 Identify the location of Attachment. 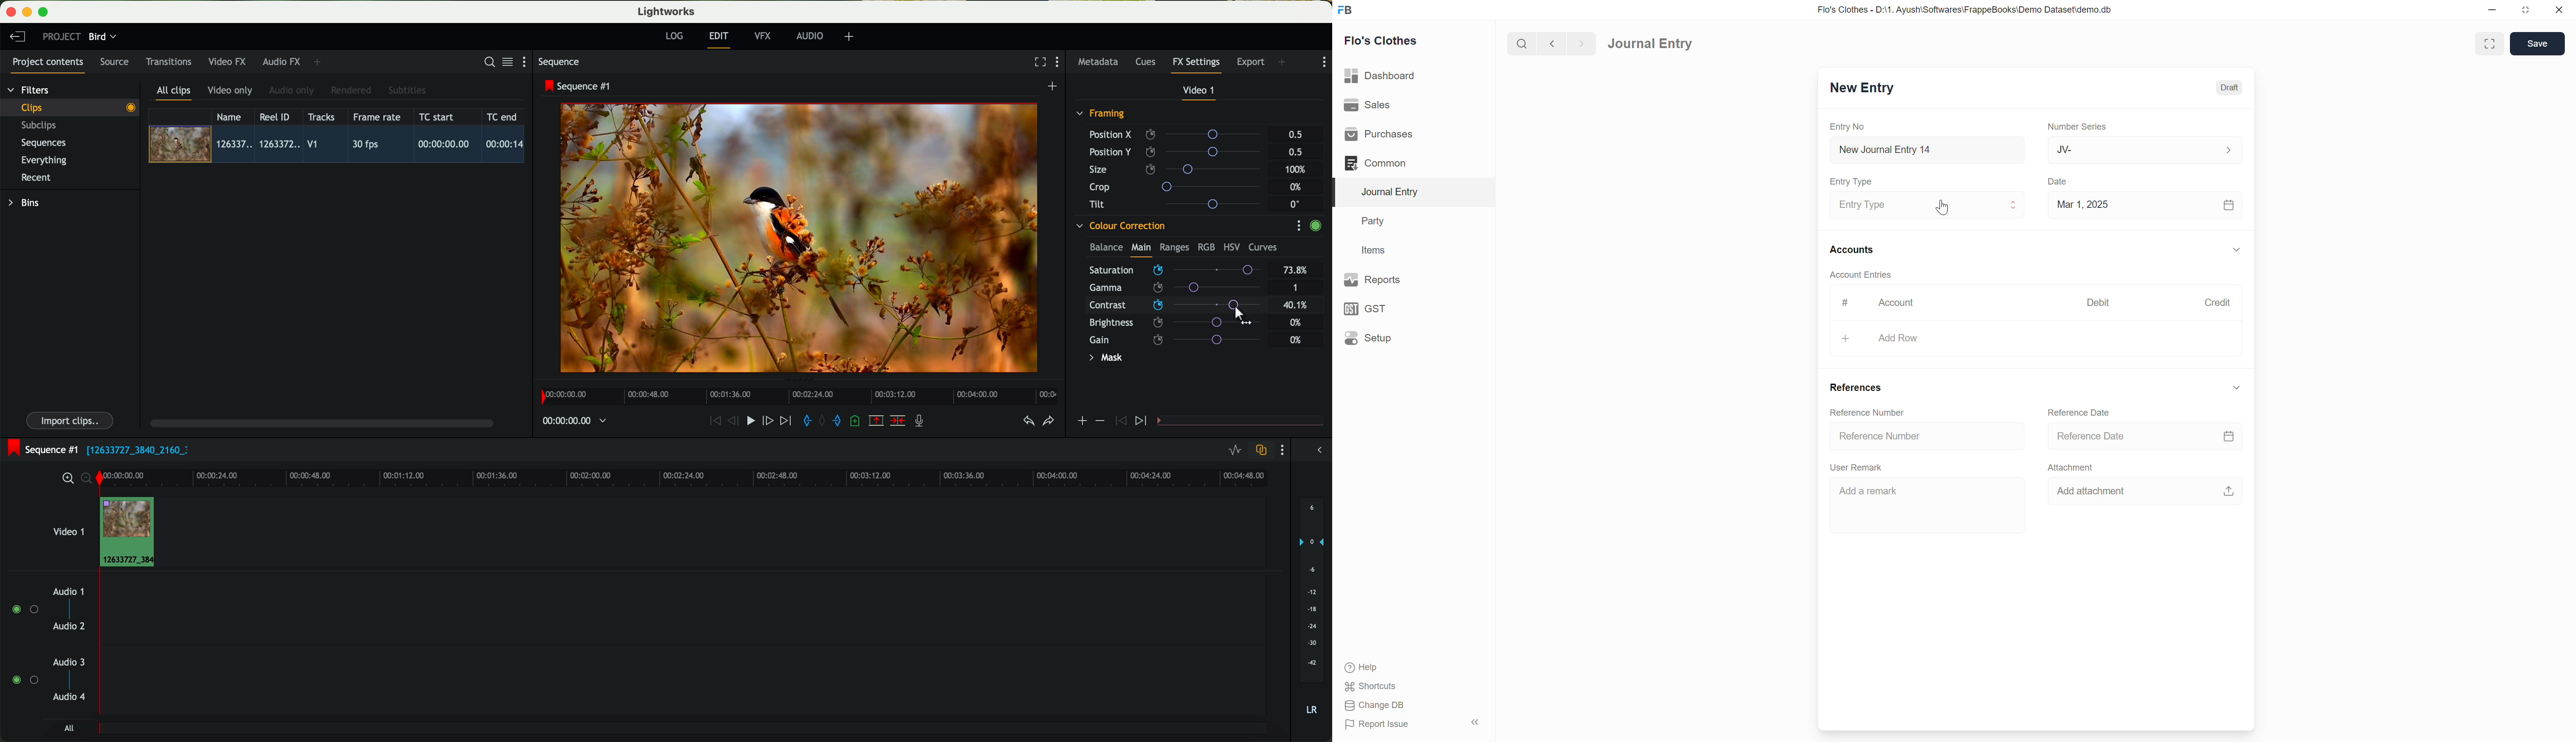
(2075, 470).